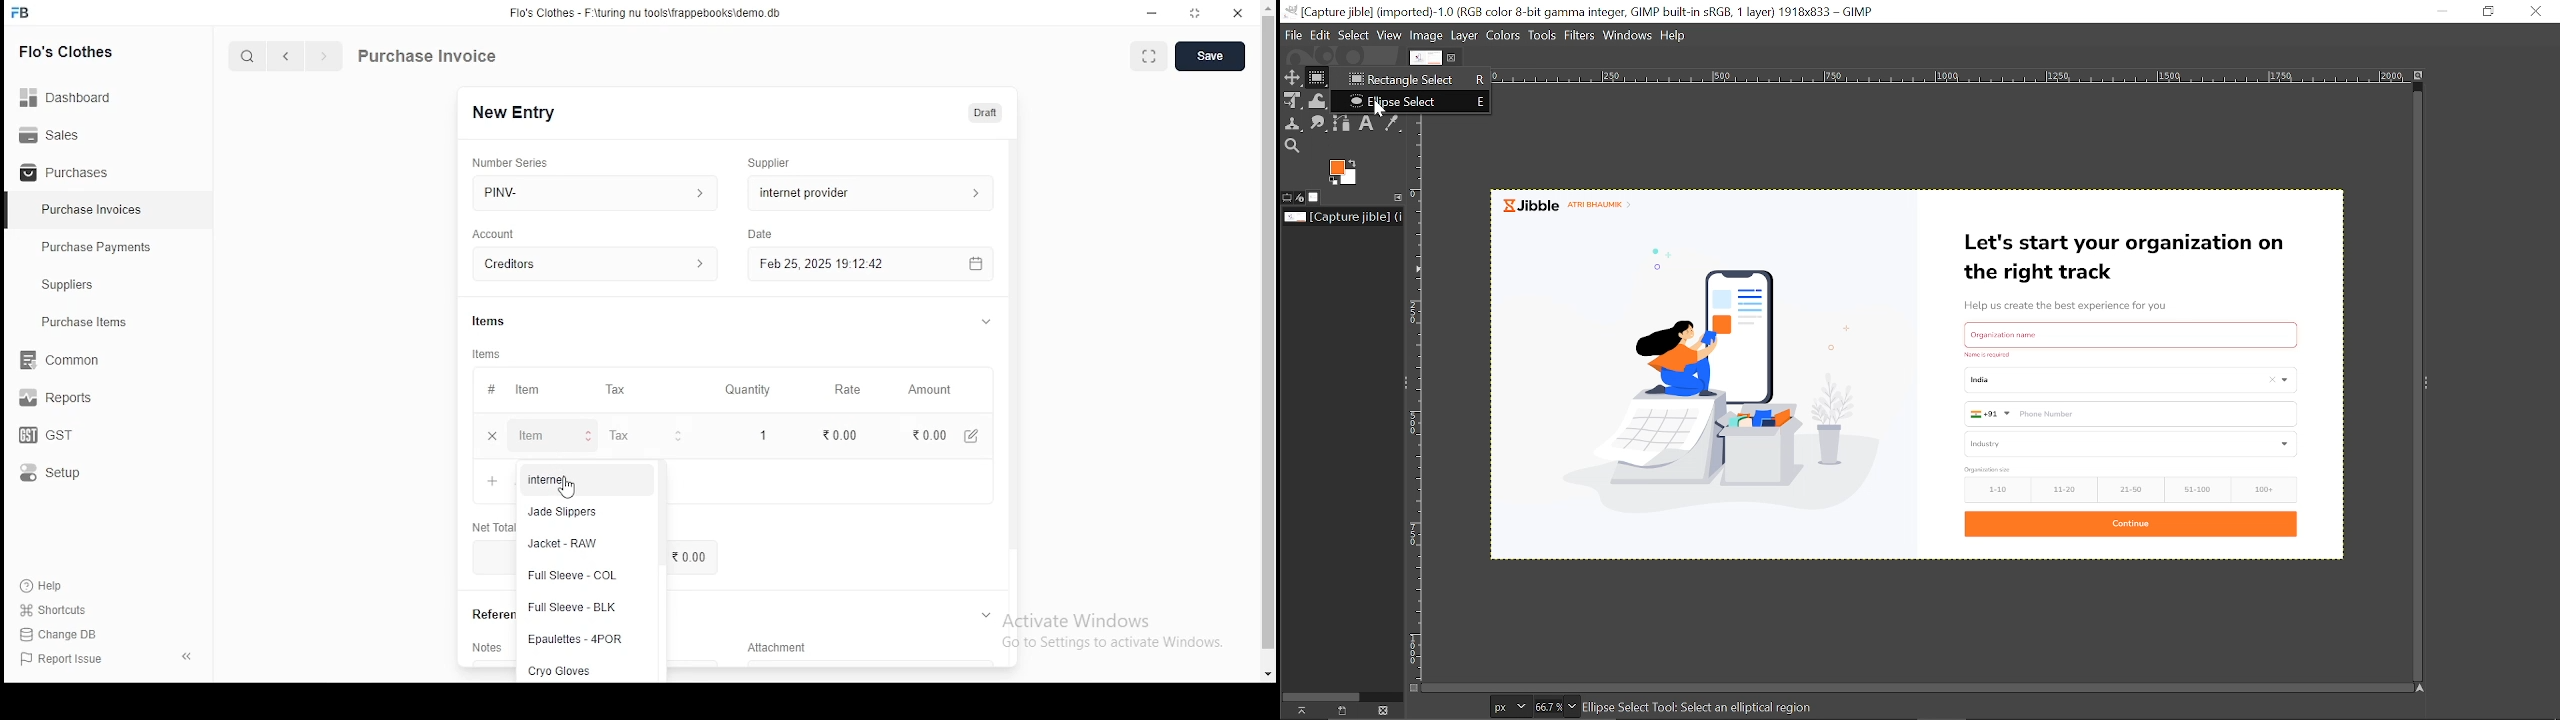  What do you see at coordinates (598, 265) in the screenshot?
I see `account` at bounding box center [598, 265].